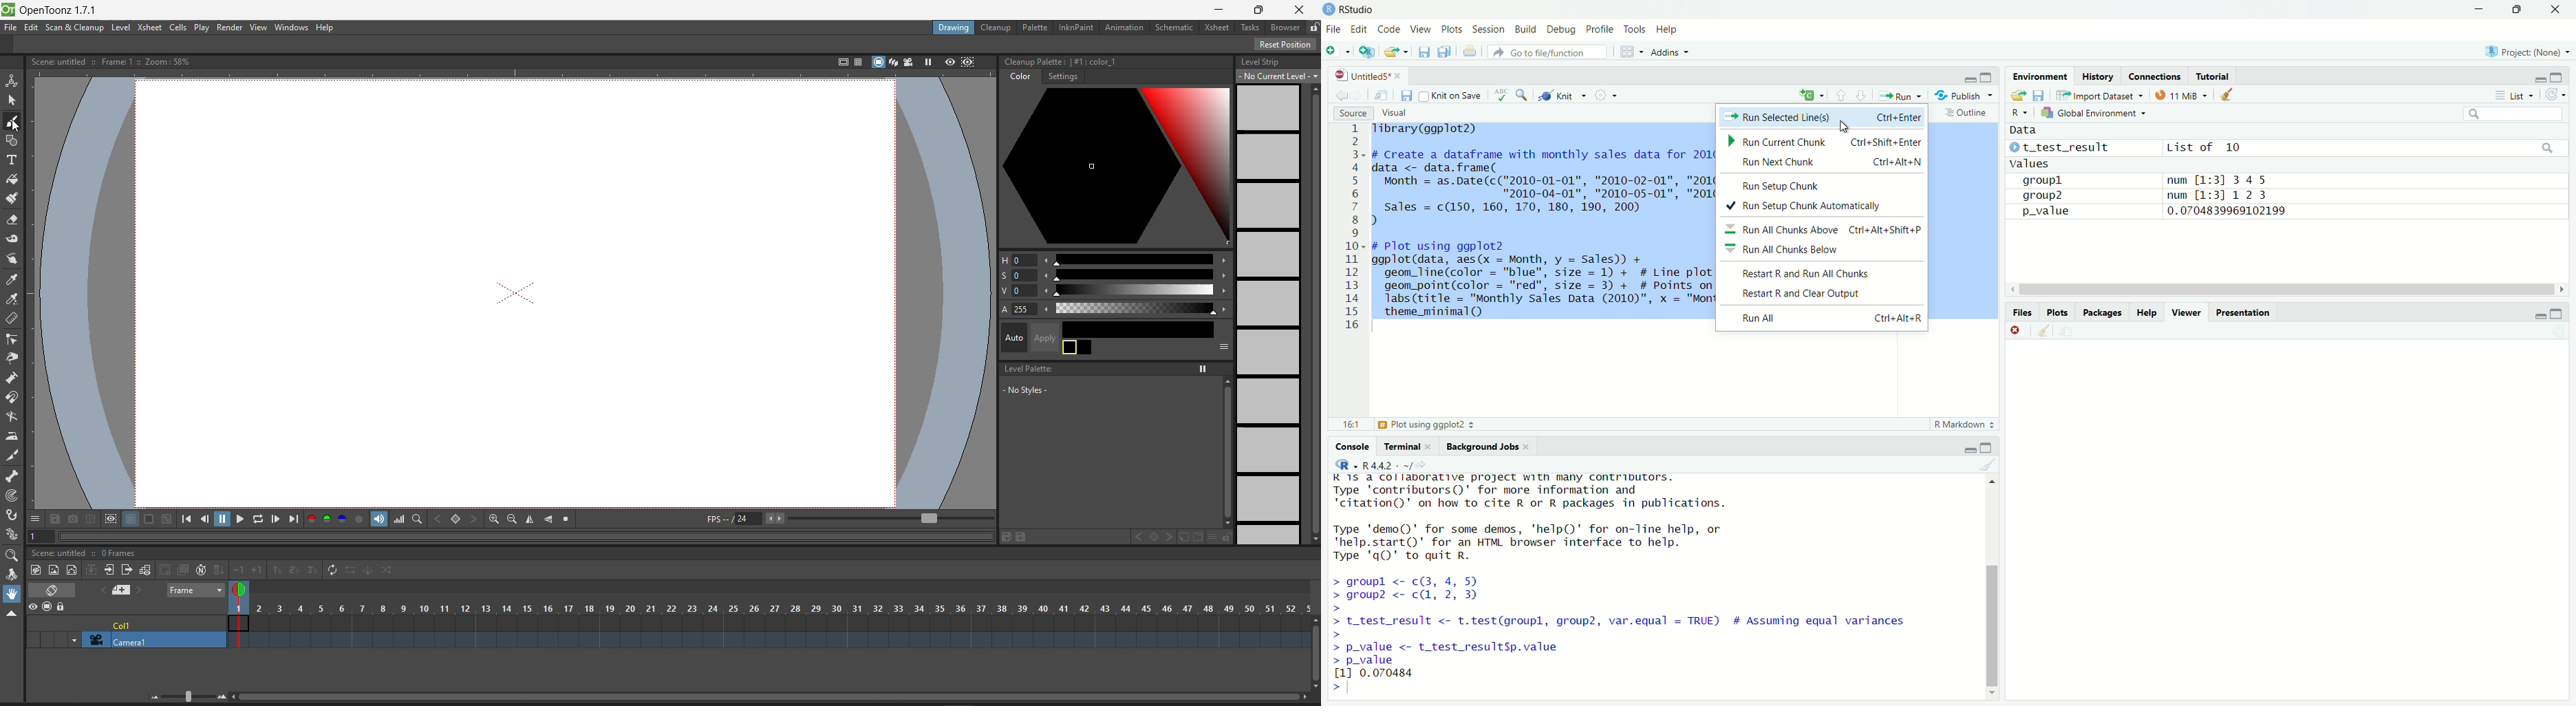 This screenshot has width=2576, height=728. Describe the element at coordinates (475, 519) in the screenshot. I see `next key` at that location.